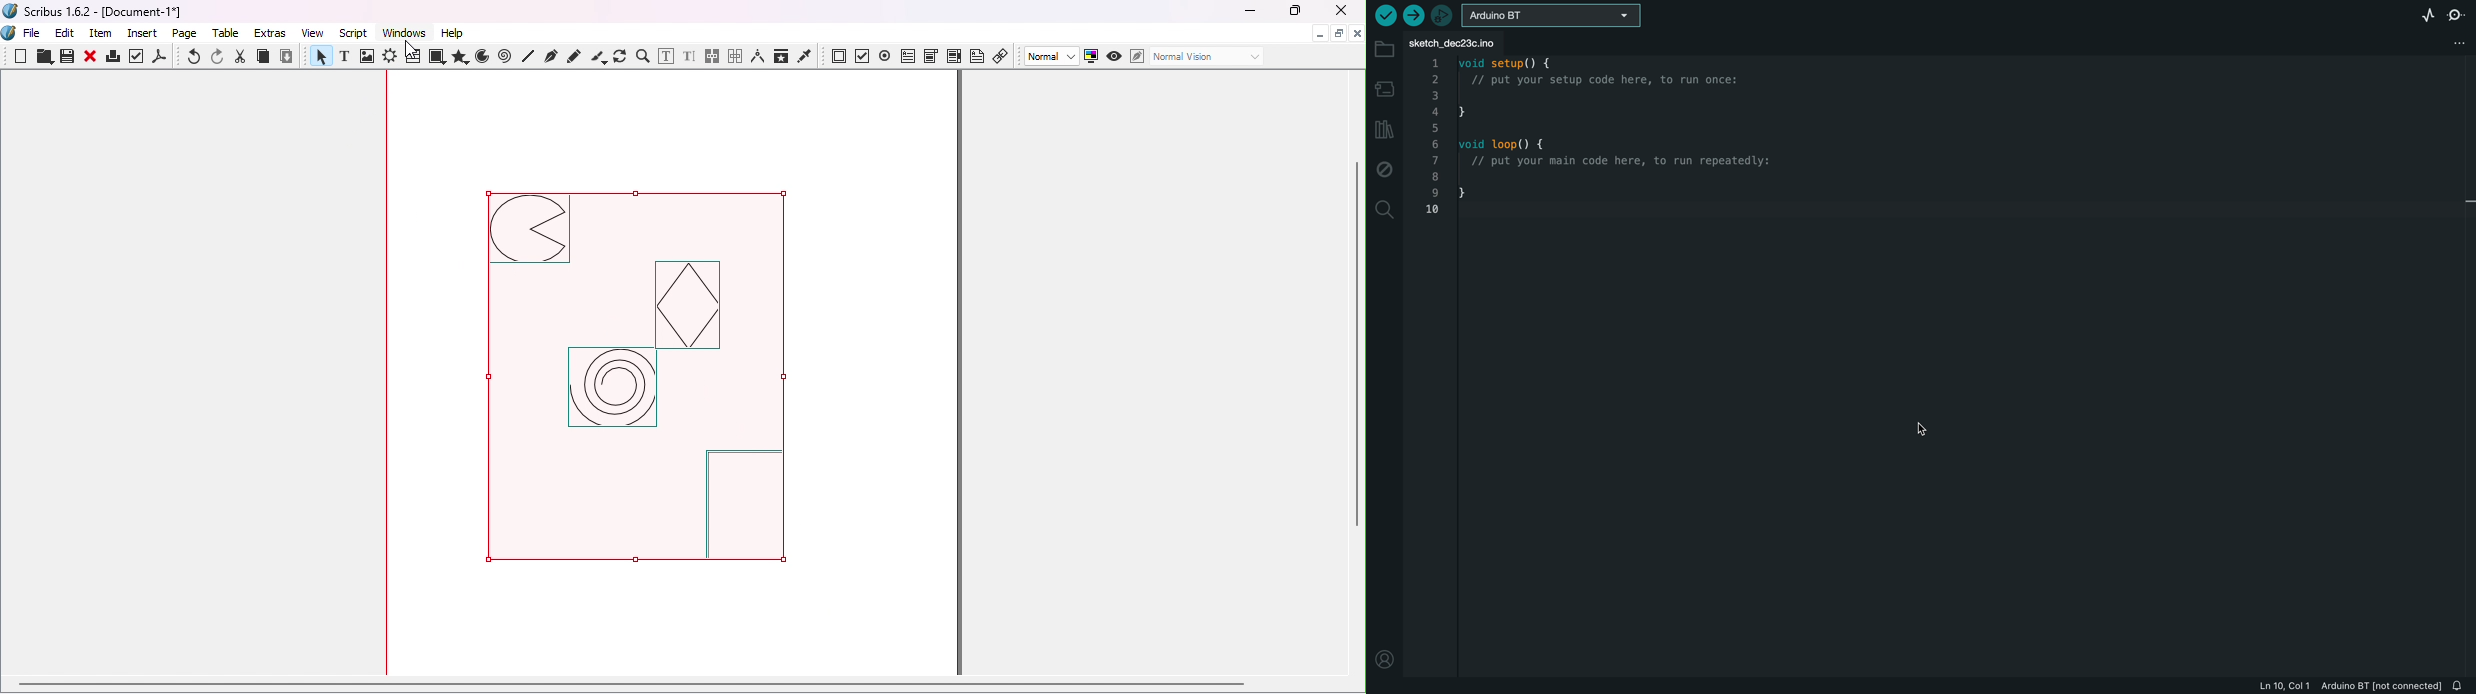  What do you see at coordinates (1053, 57) in the screenshot?
I see `Select image preview quality` at bounding box center [1053, 57].